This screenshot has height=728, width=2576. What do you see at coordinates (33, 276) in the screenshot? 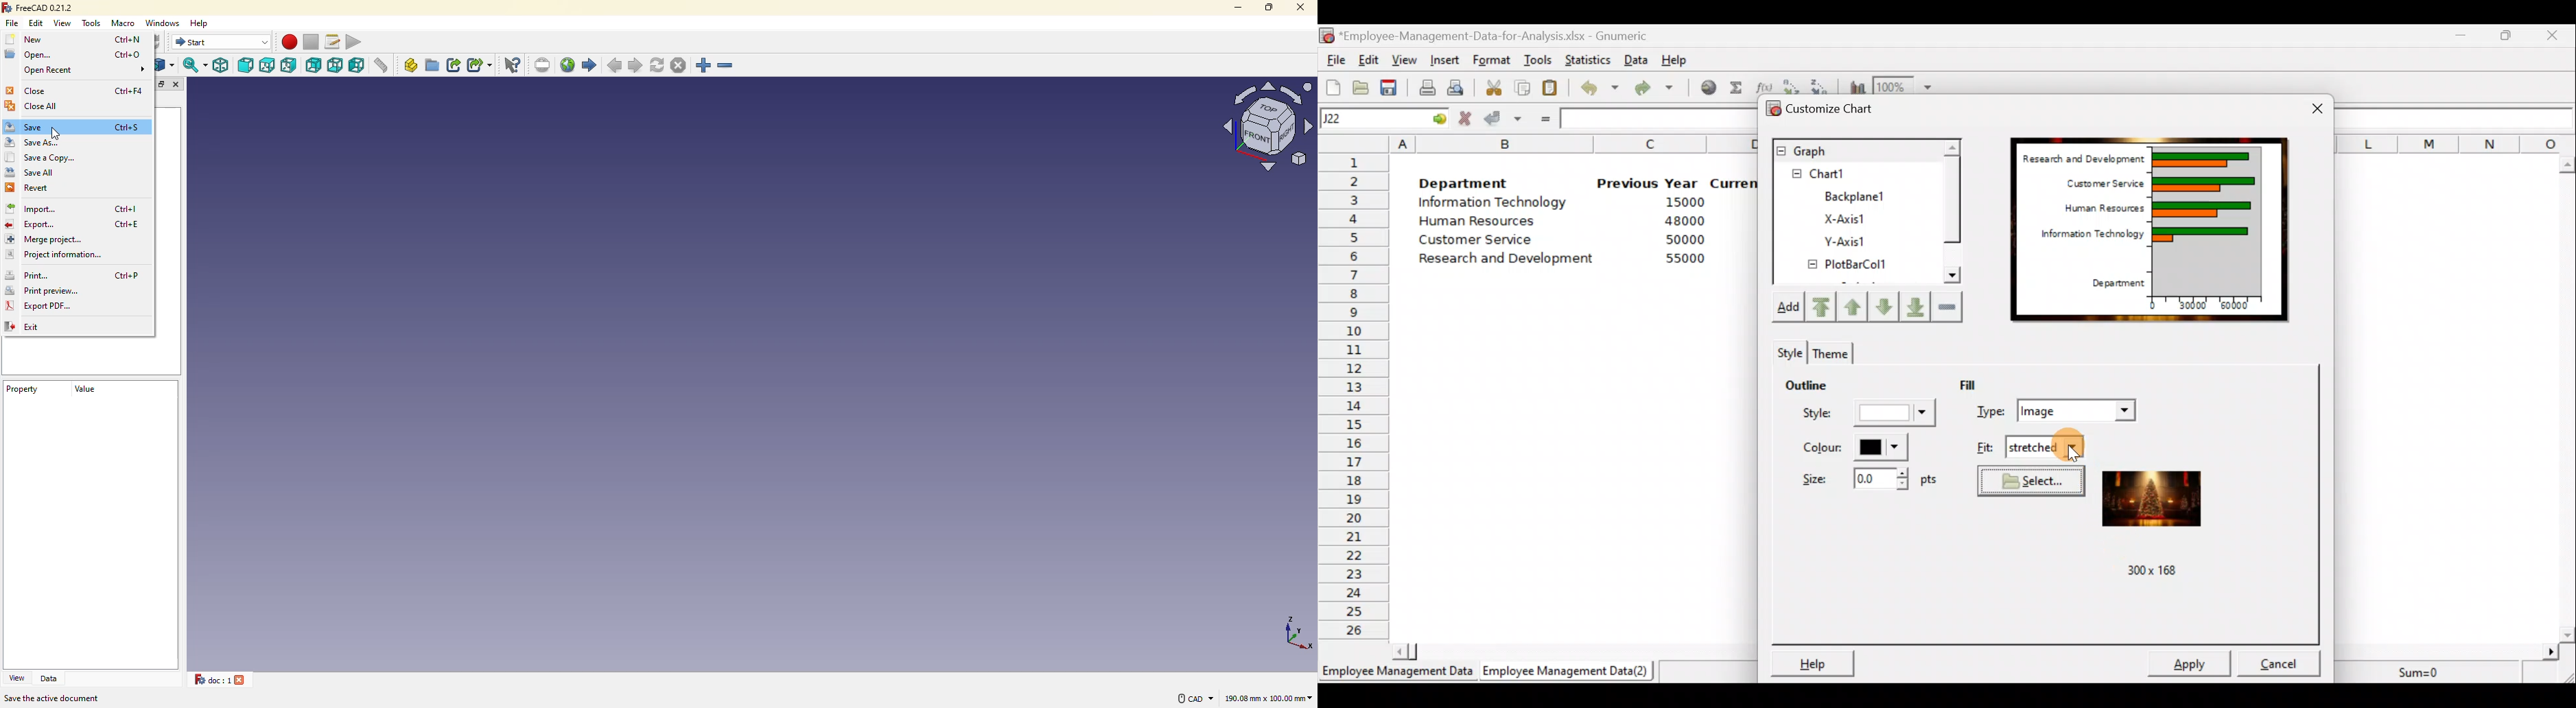
I see `prit` at bounding box center [33, 276].